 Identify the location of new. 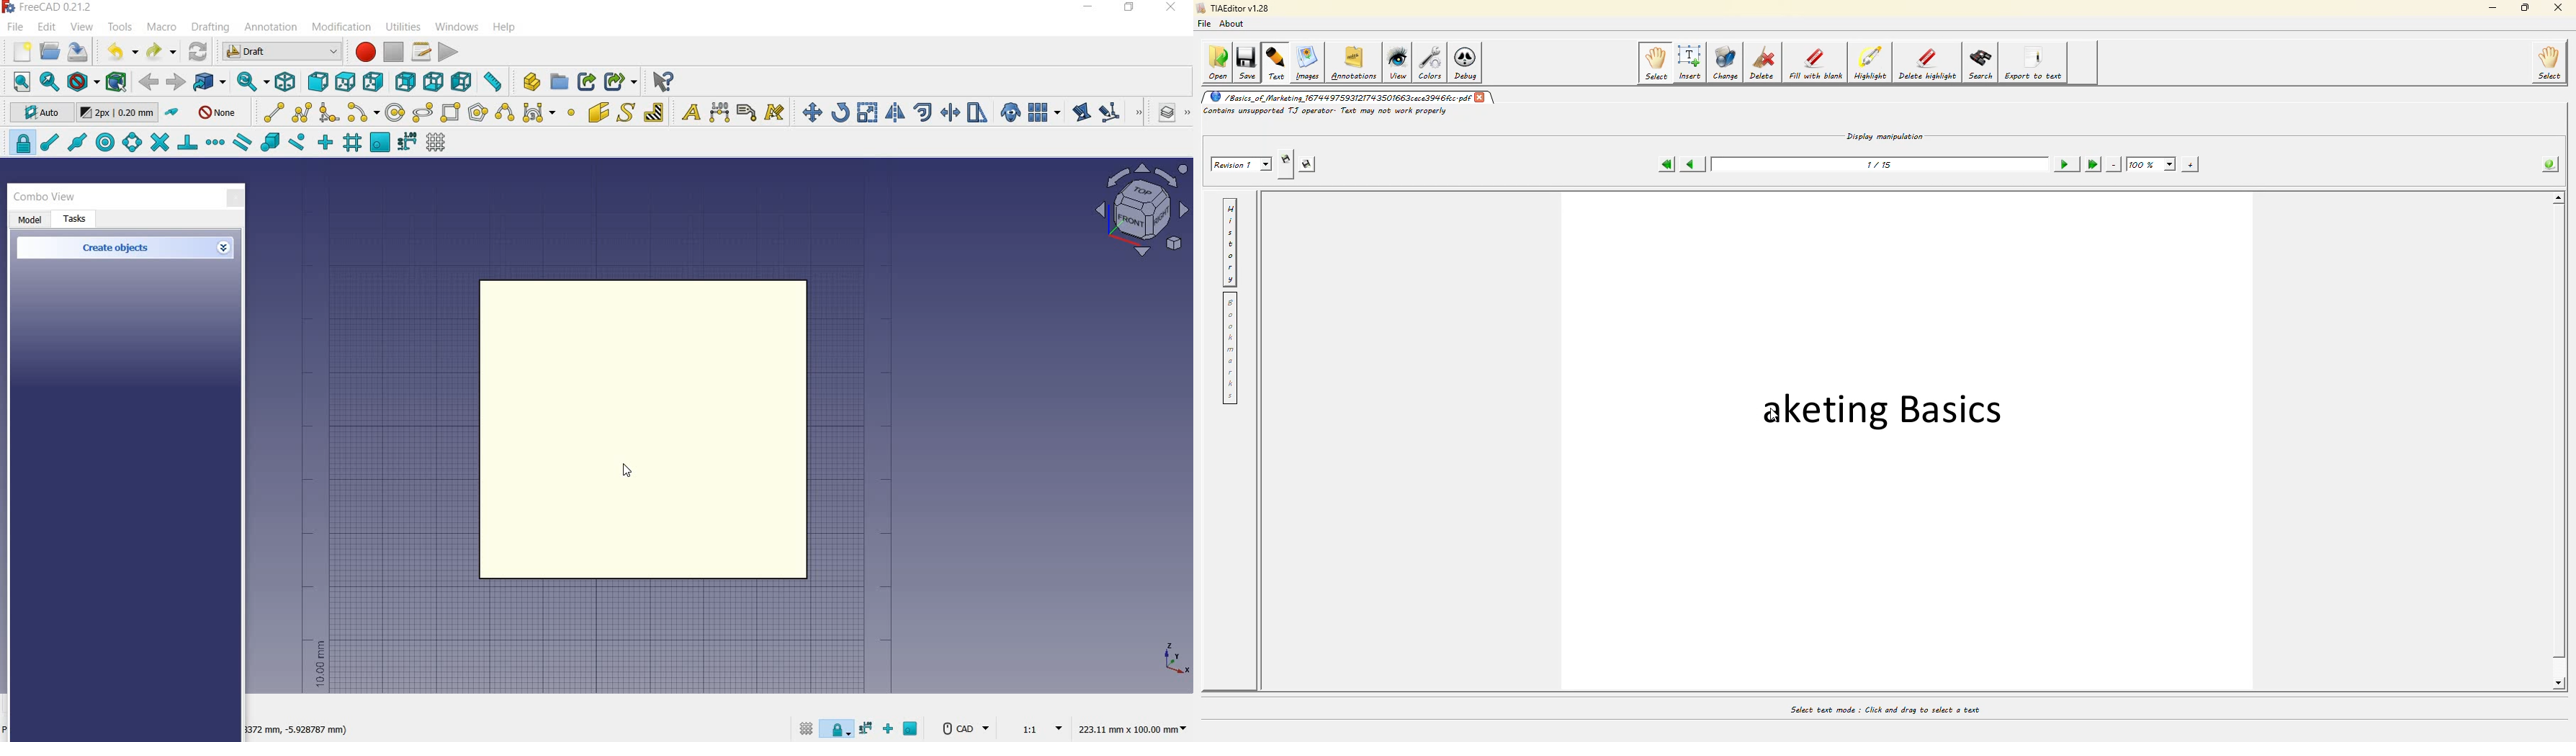
(16, 53).